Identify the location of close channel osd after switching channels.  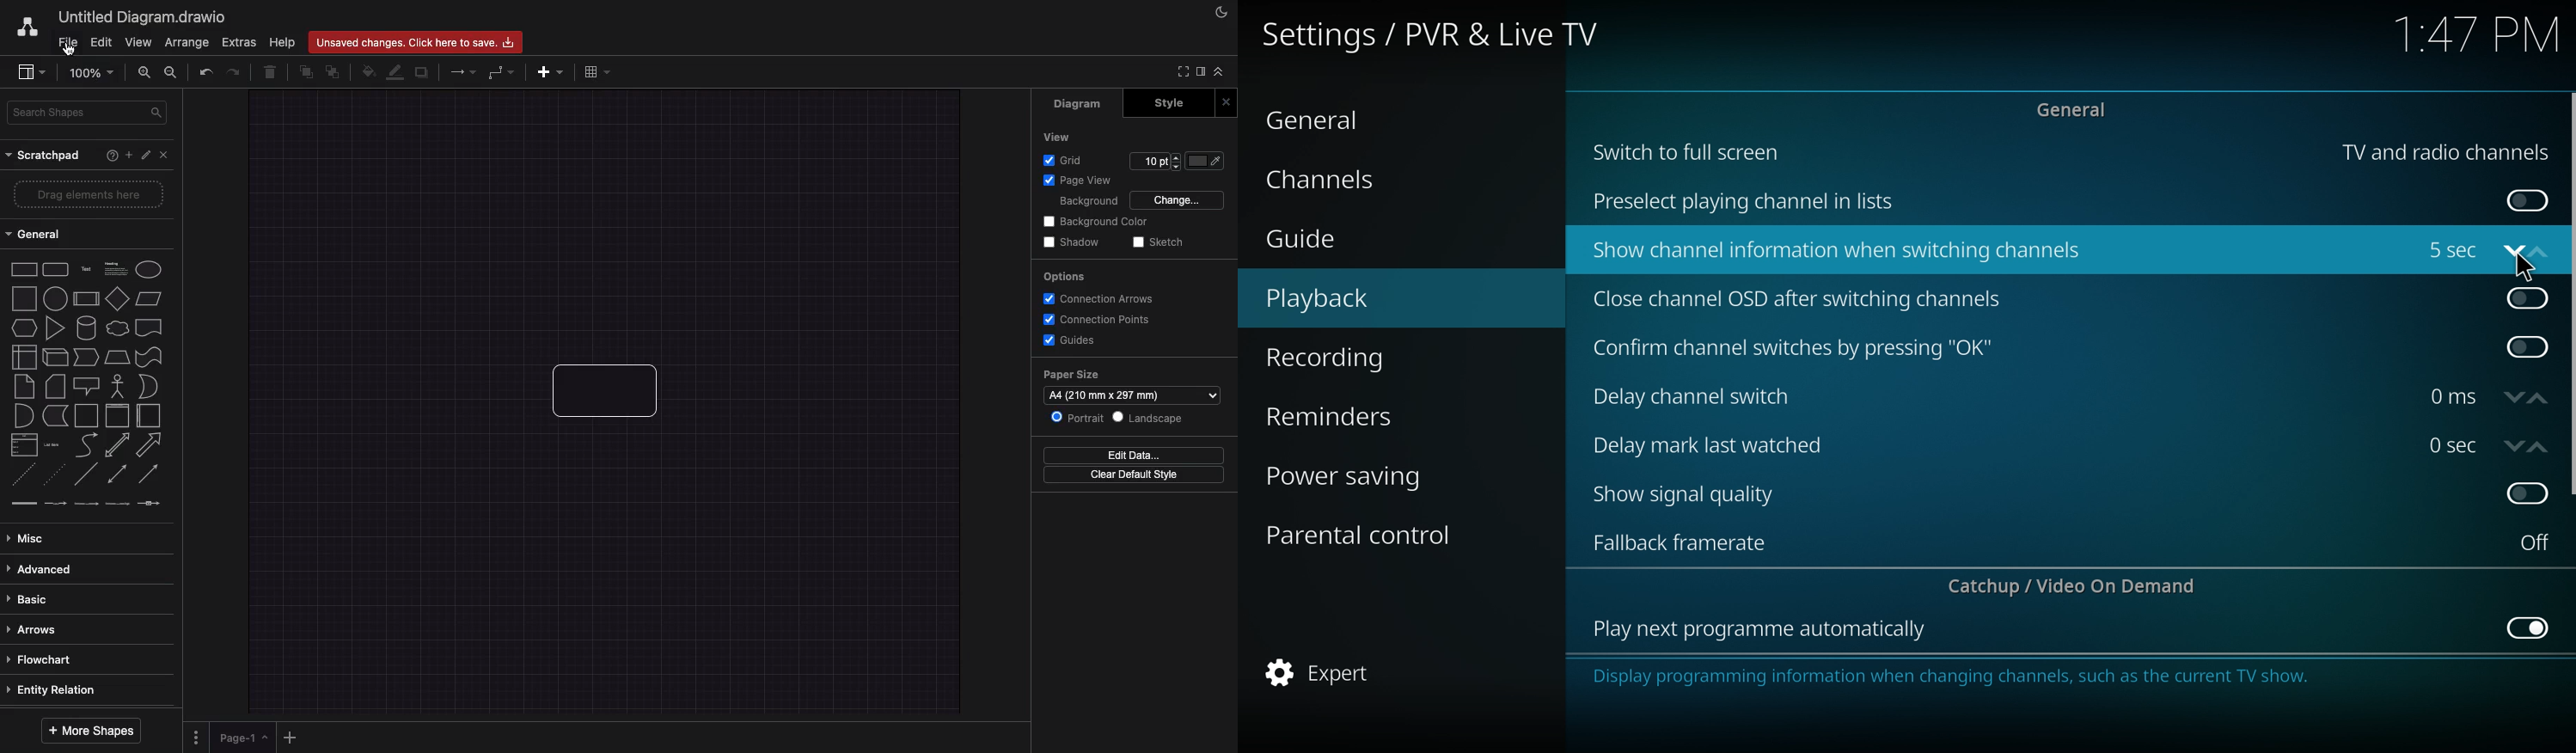
(1801, 301).